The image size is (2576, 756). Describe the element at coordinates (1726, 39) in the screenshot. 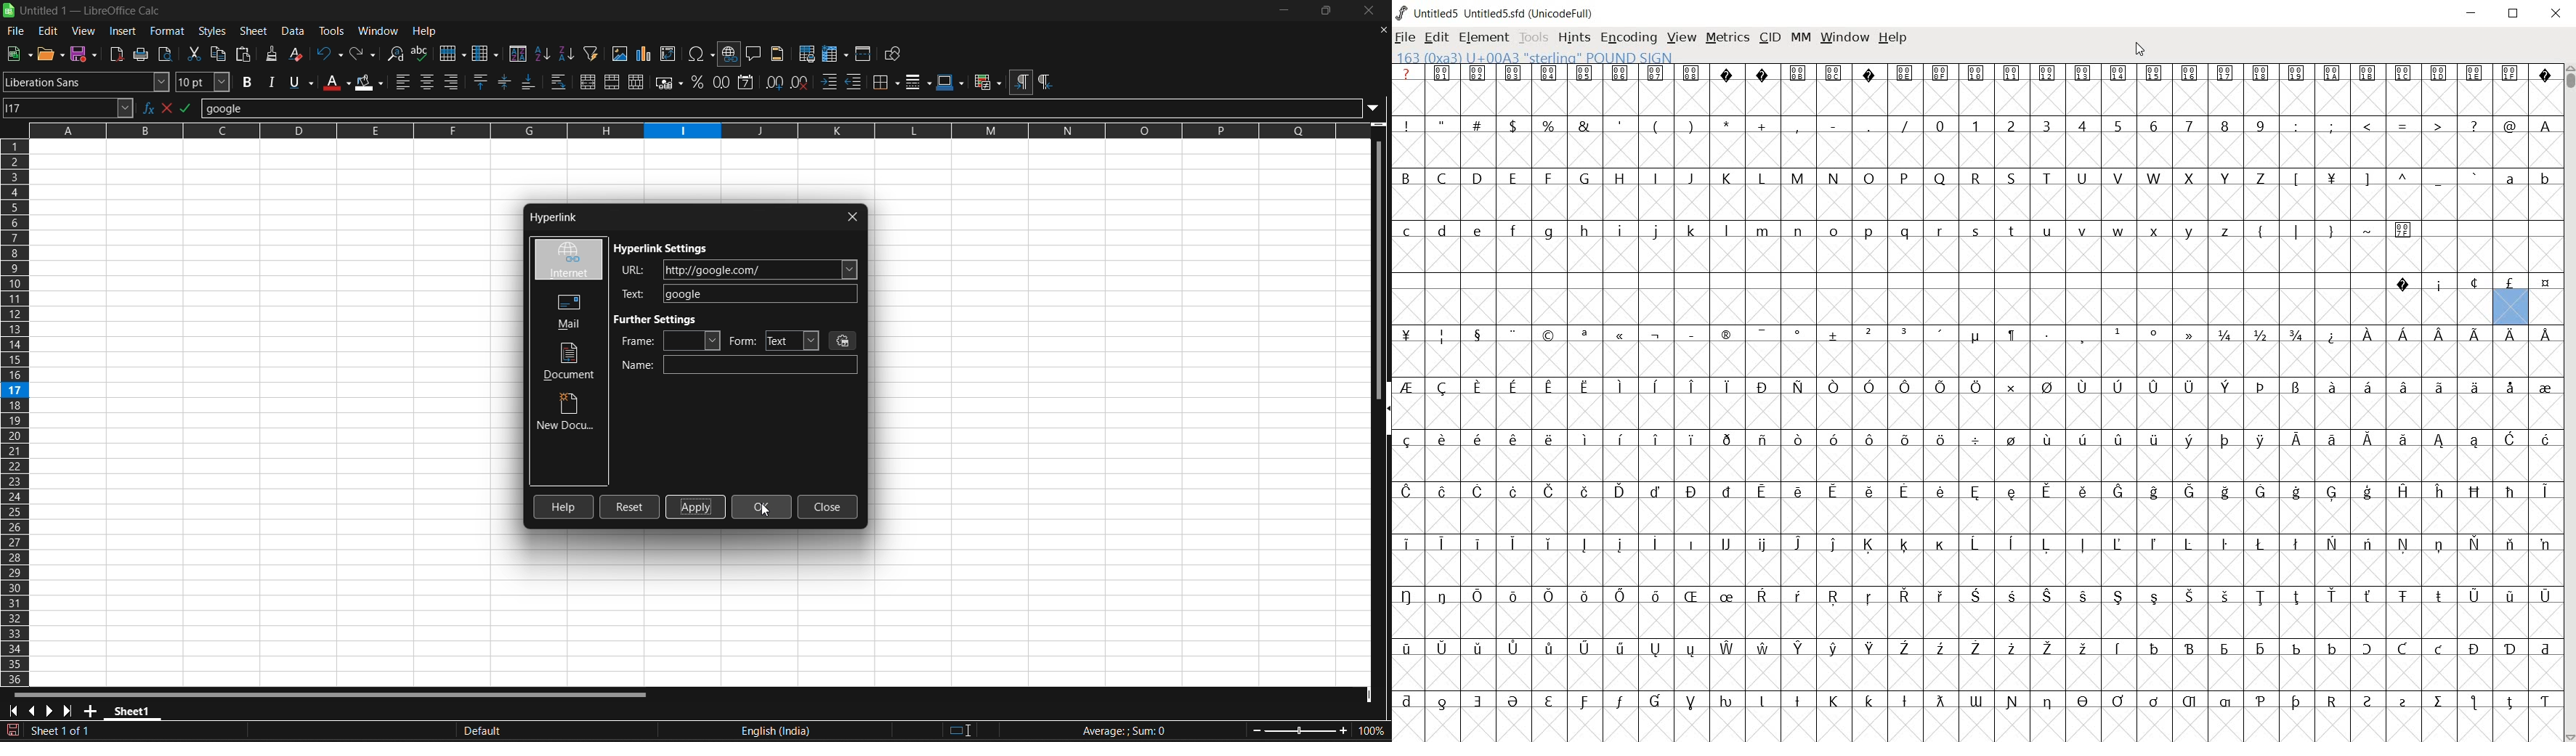

I see `METRICS` at that location.